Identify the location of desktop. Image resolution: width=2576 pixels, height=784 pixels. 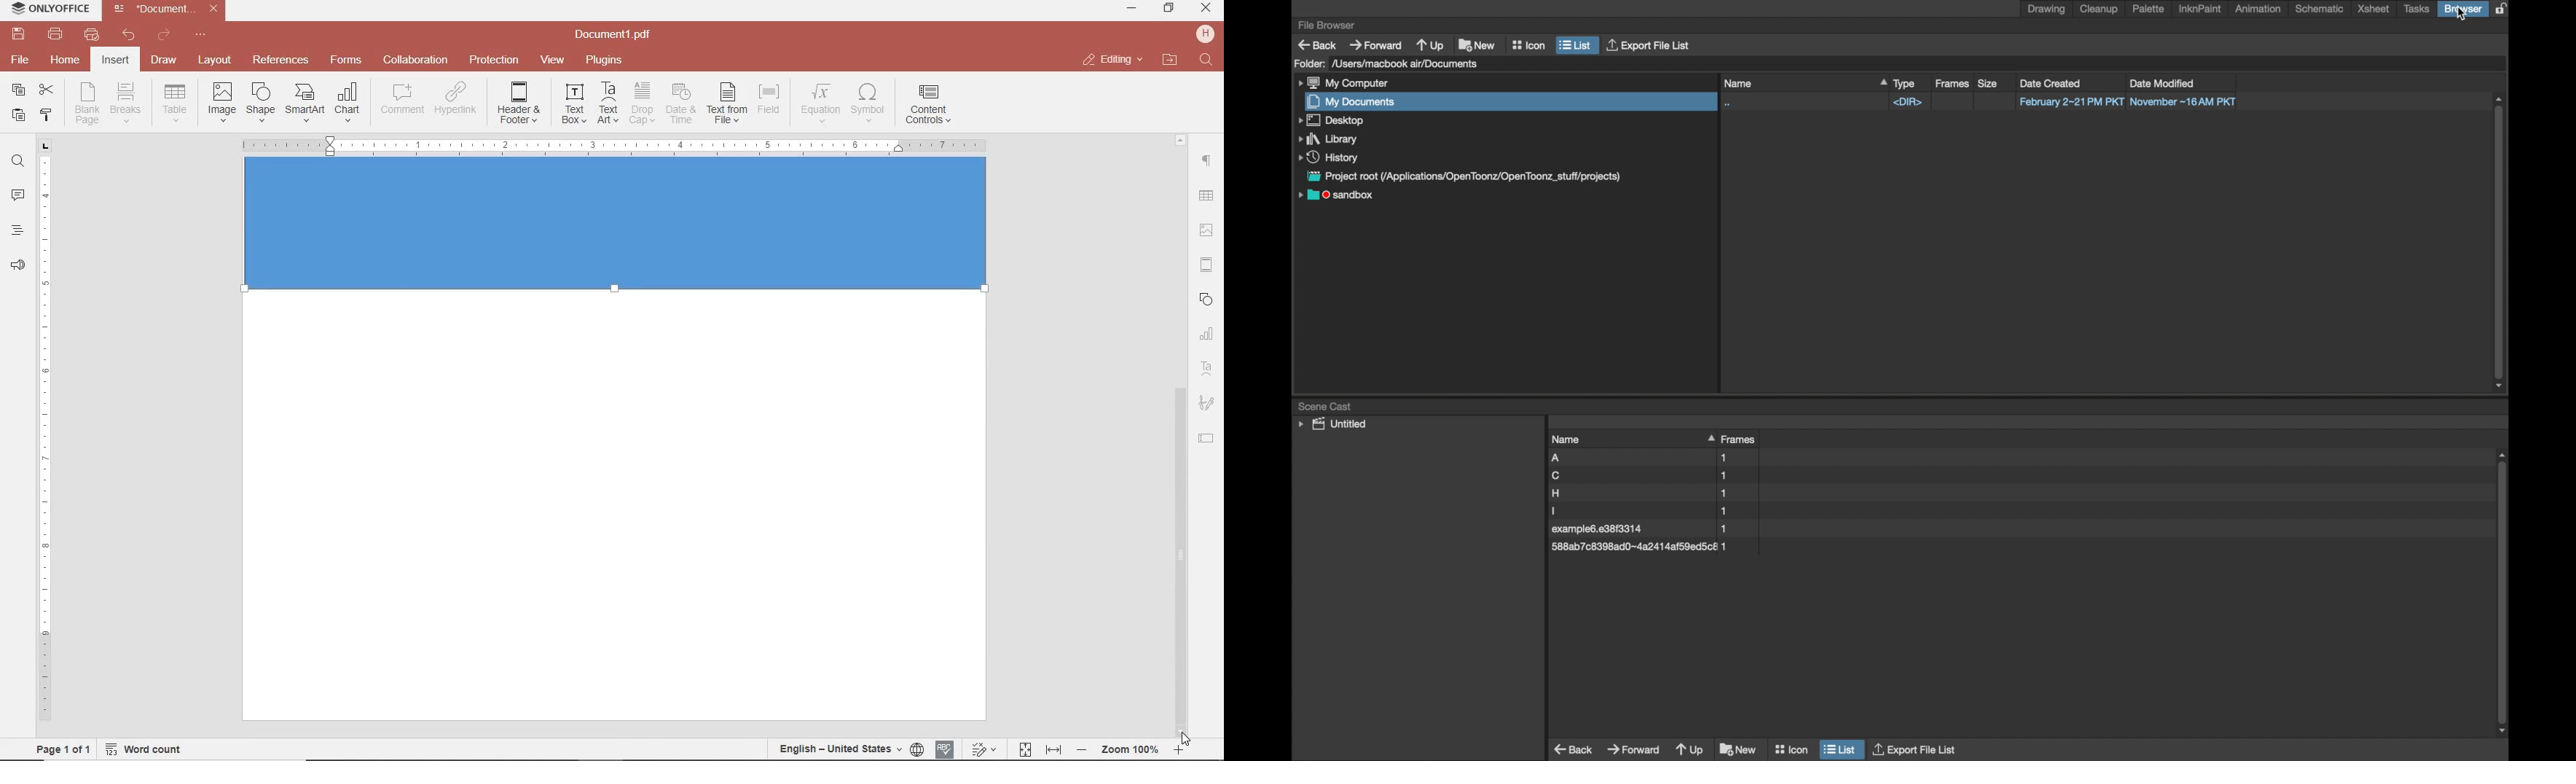
(1332, 120).